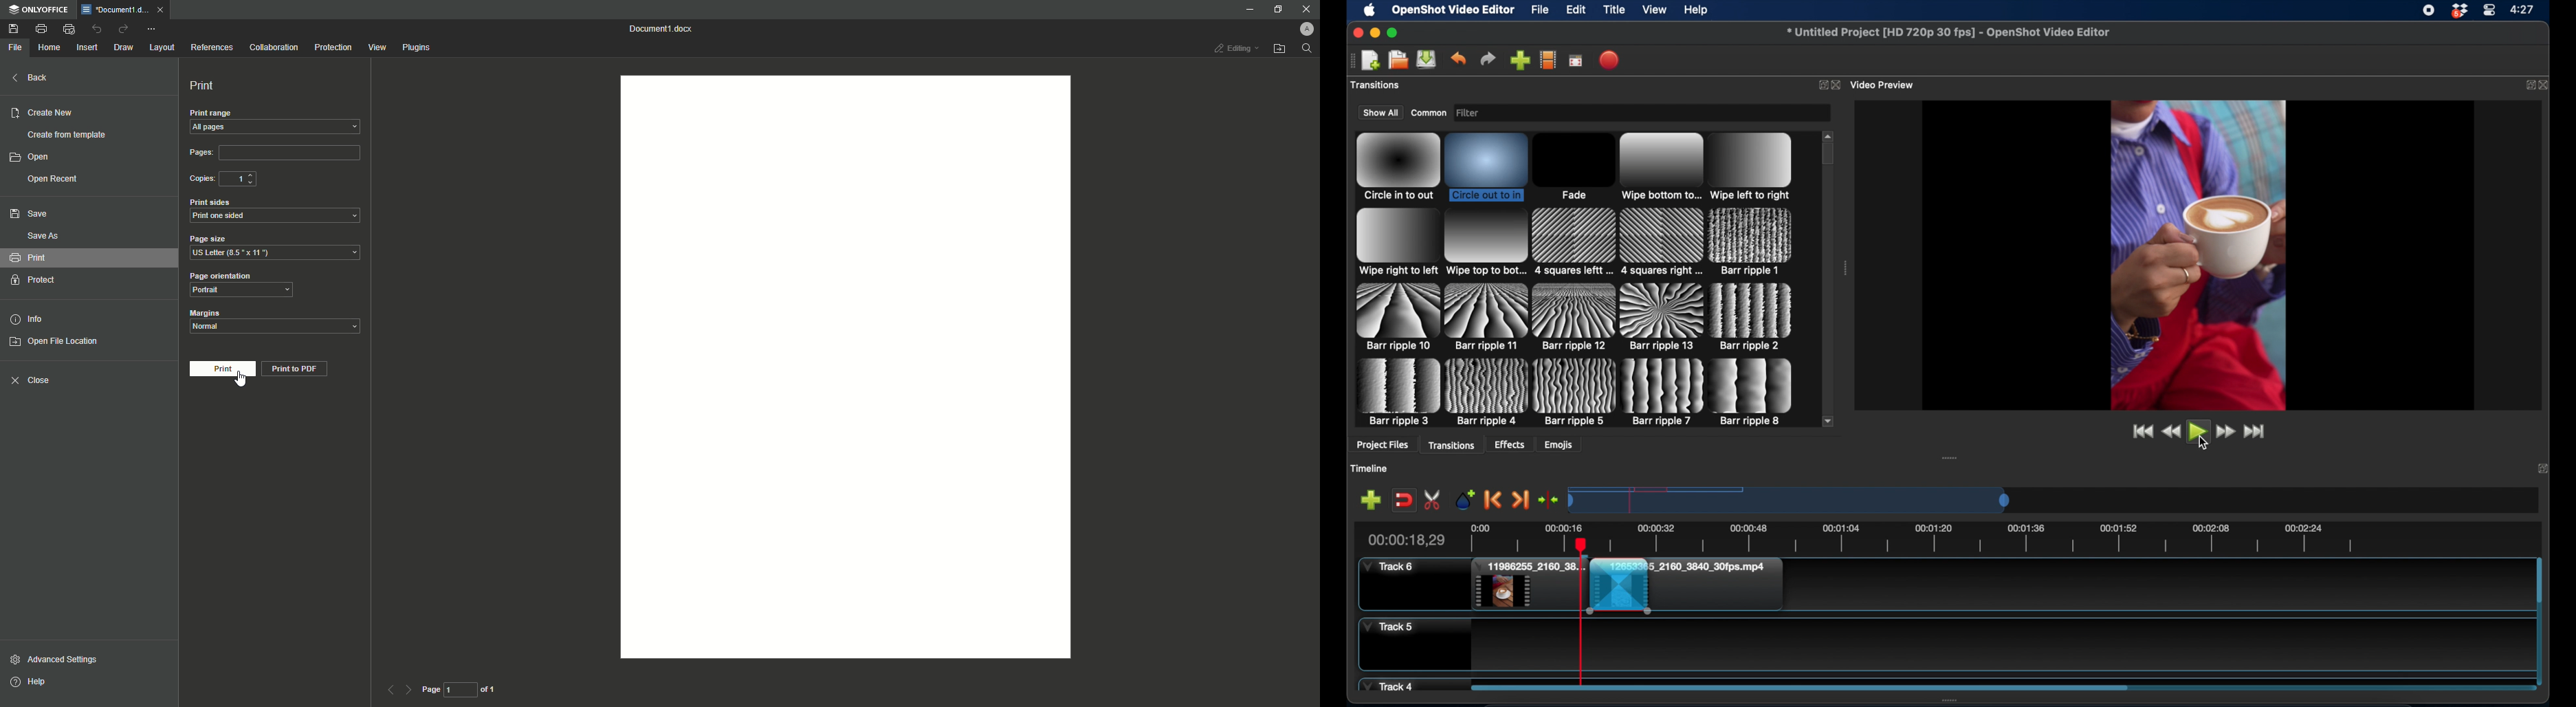 Image resolution: width=2576 pixels, height=728 pixels. I want to click on All pages, so click(278, 128).